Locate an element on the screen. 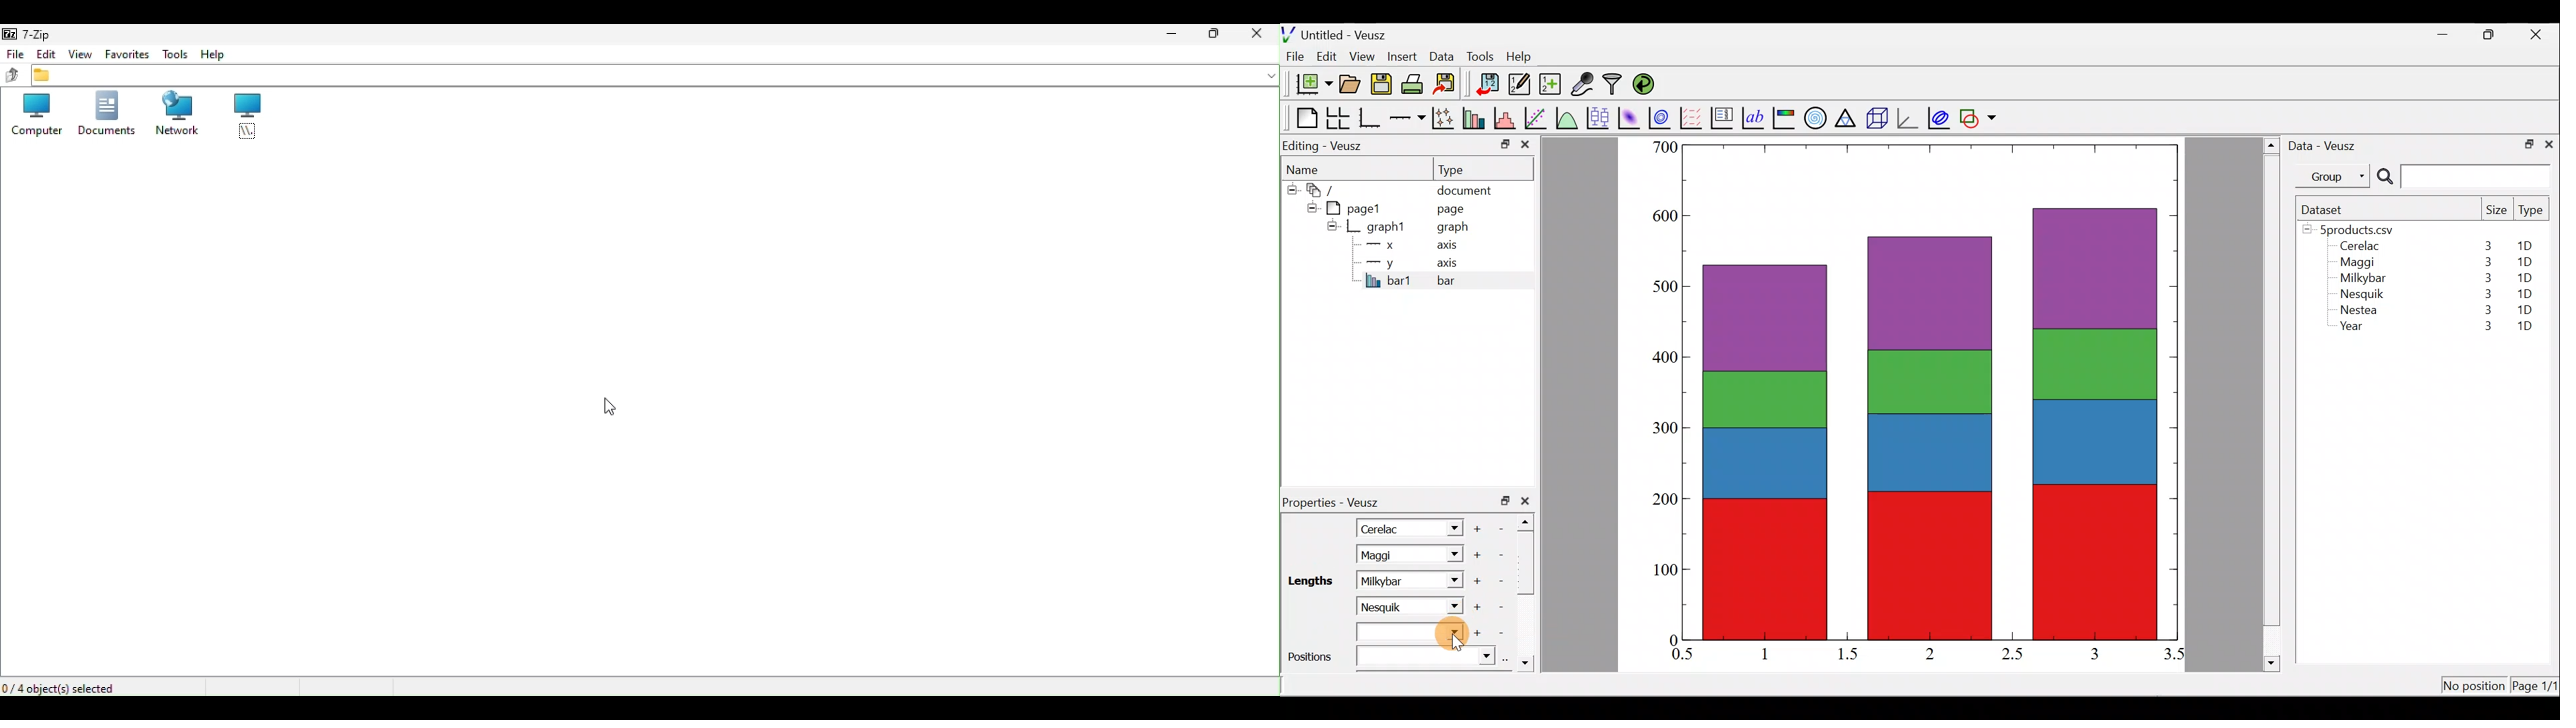  Dataset is located at coordinates (2327, 209).